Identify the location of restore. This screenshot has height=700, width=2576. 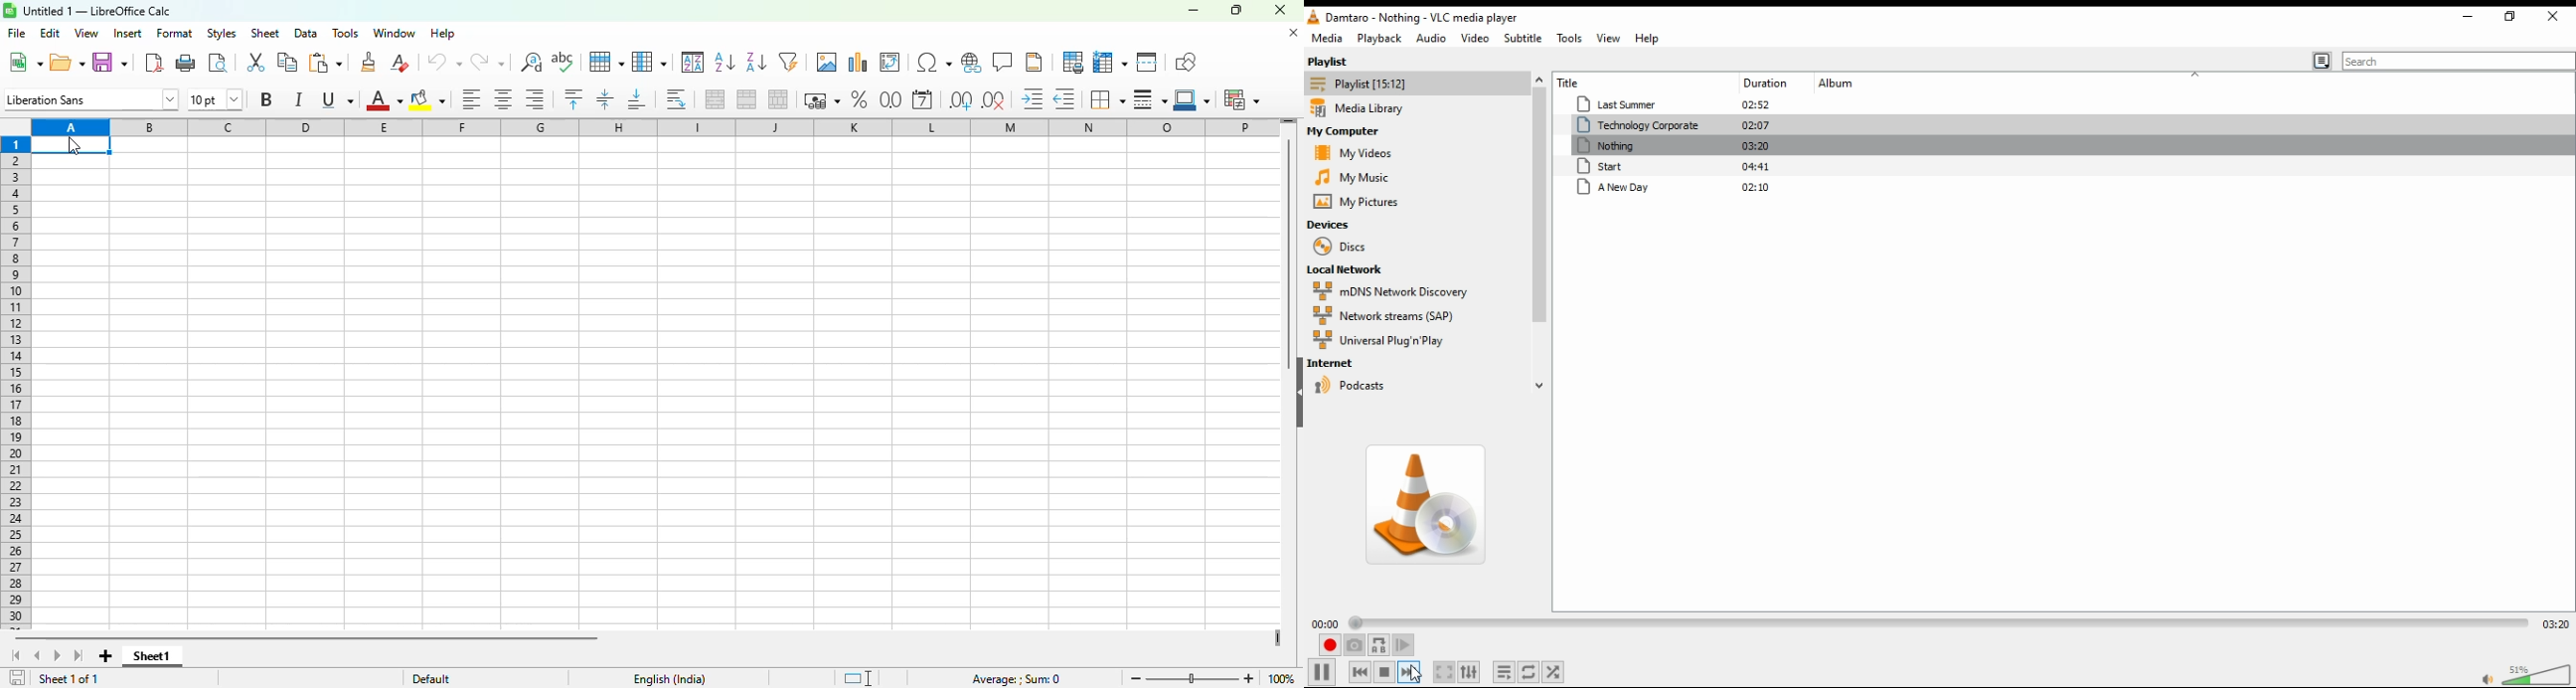
(2510, 18).